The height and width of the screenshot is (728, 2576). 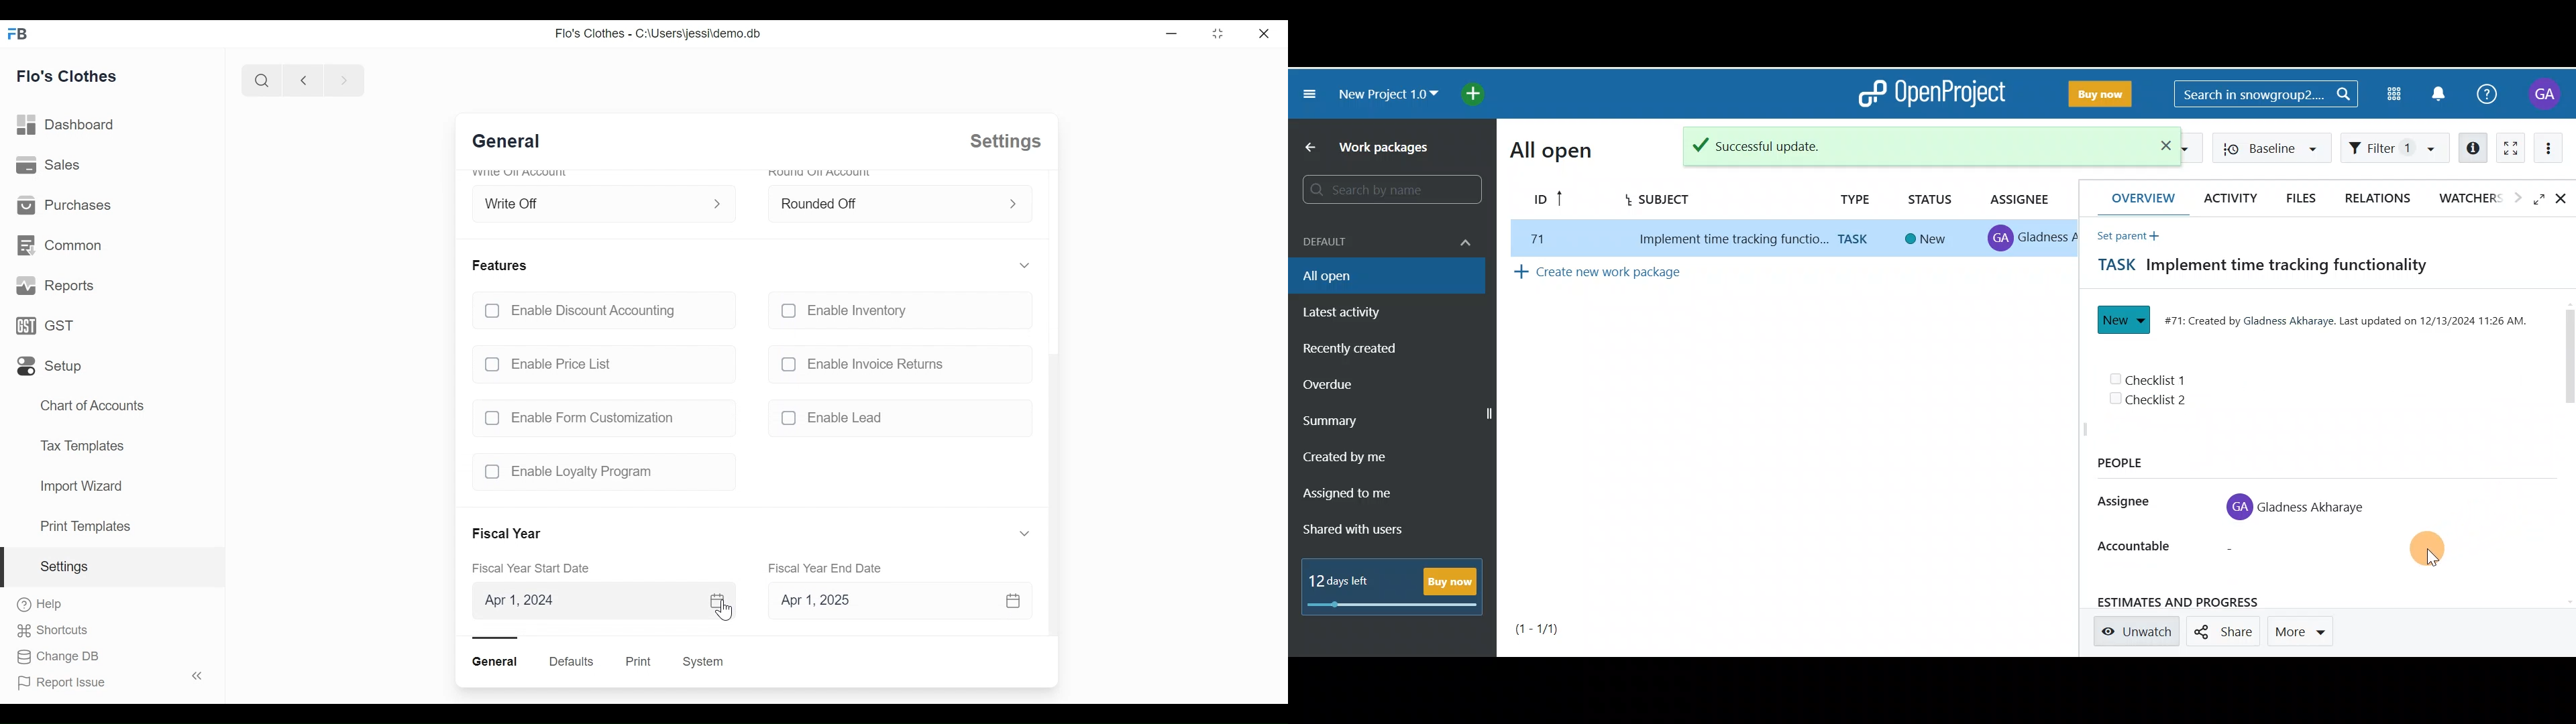 I want to click on Gladness Akharaye, so click(x=2314, y=508).